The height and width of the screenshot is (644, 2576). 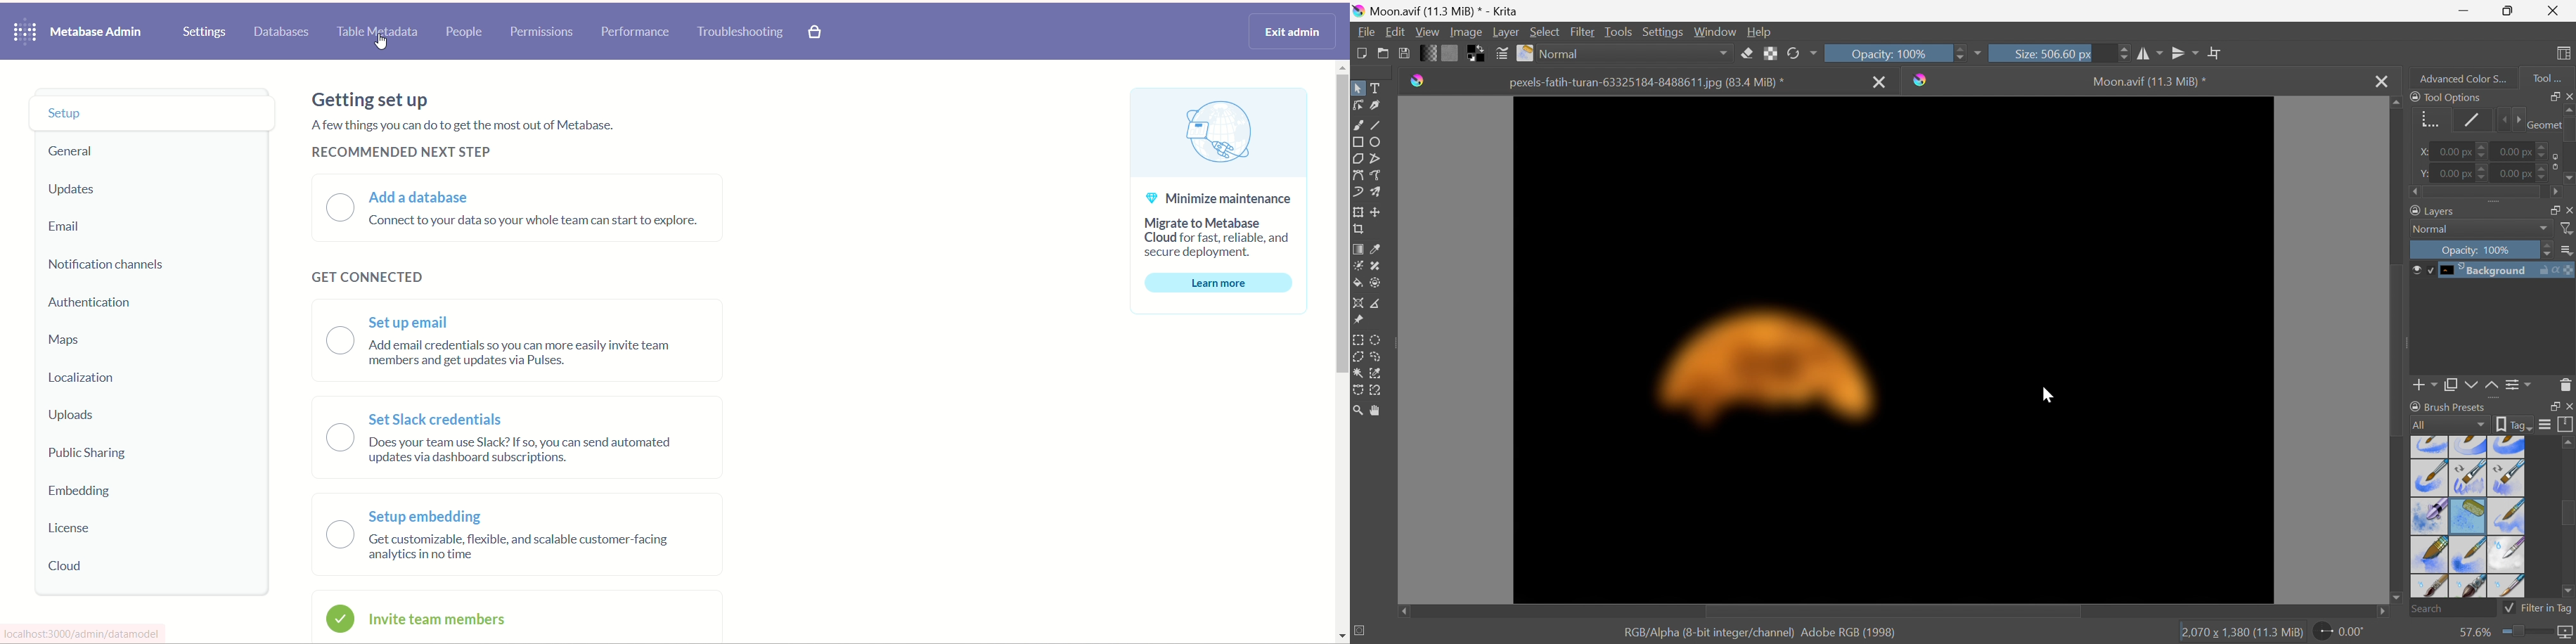 I want to click on Layer, so click(x=1506, y=33).